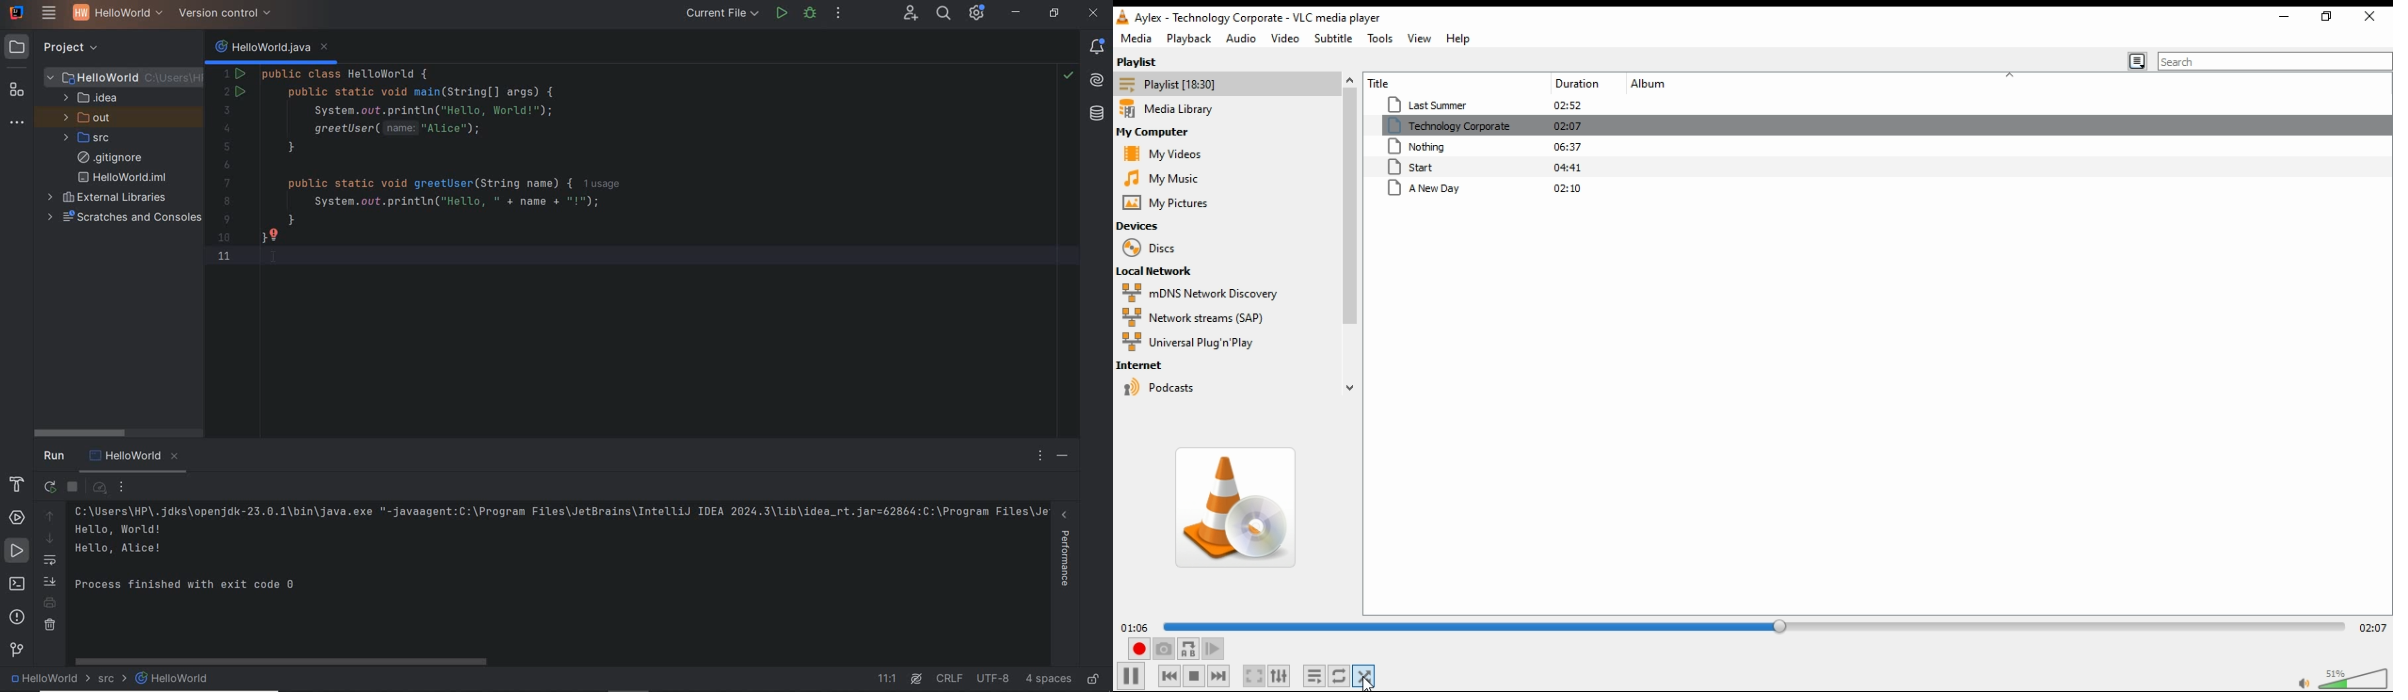 Image resolution: width=2408 pixels, height=700 pixels. What do you see at coordinates (1171, 203) in the screenshot?
I see `my pictures` at bounding box center [1171, 203].